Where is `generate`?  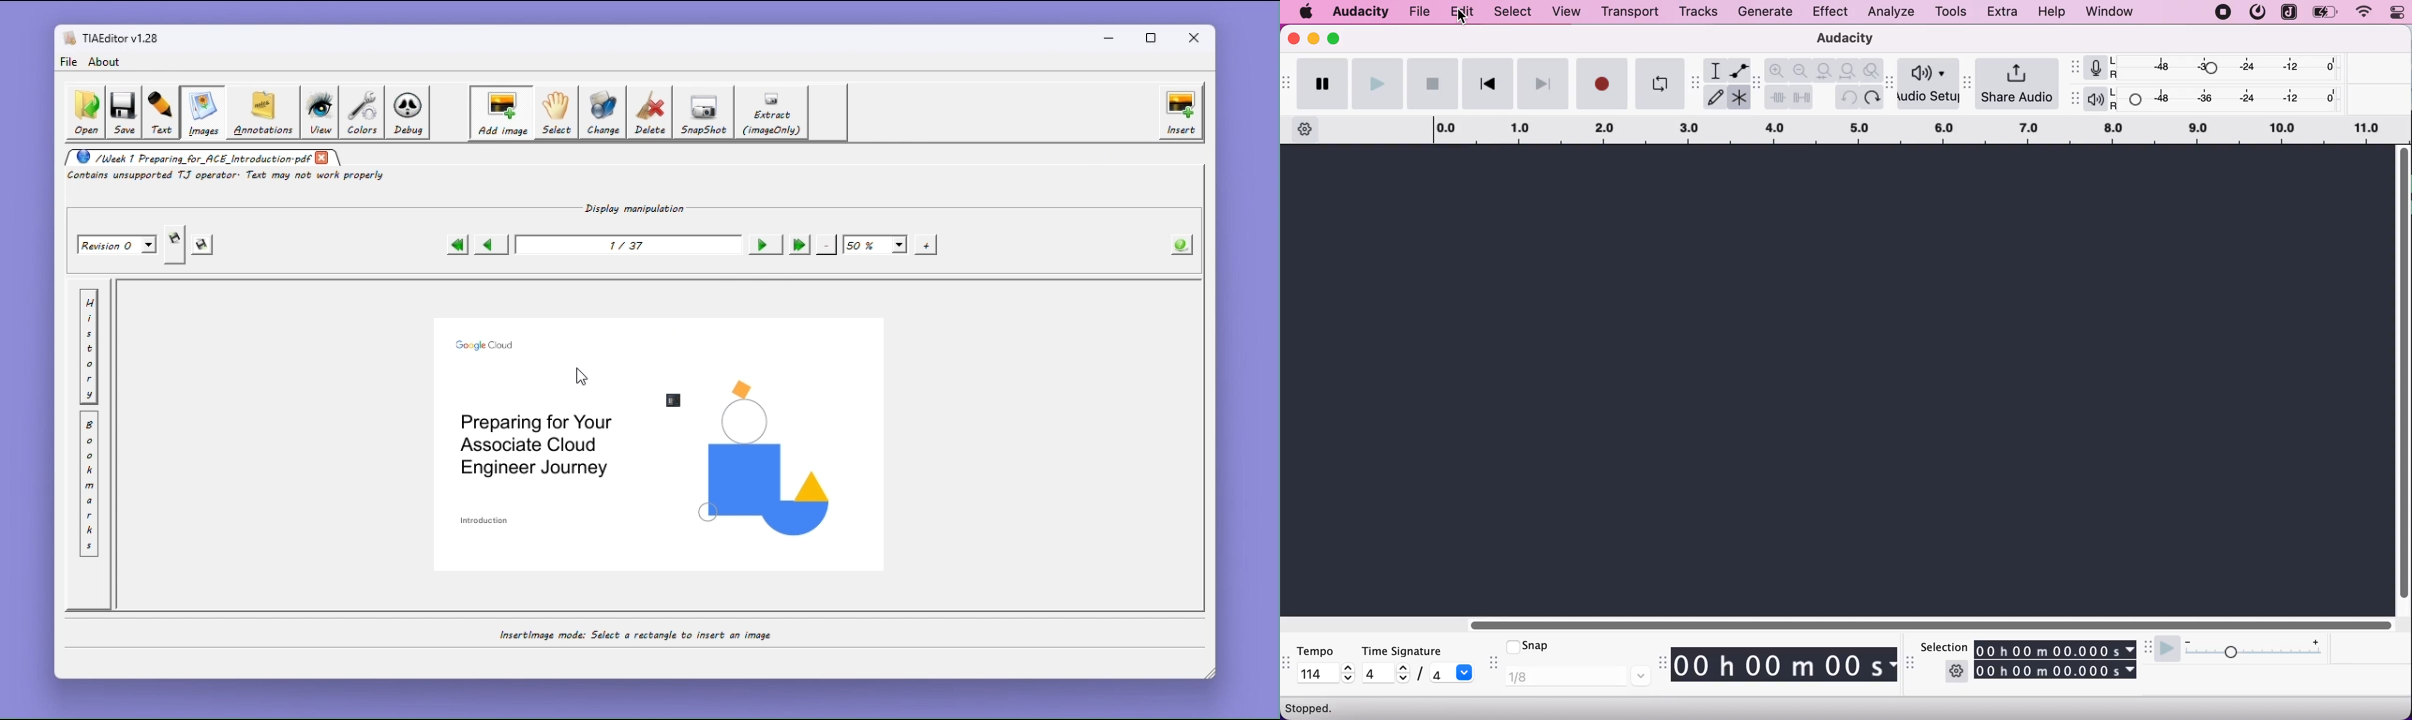
generate is located at coordinates (1769, 14).